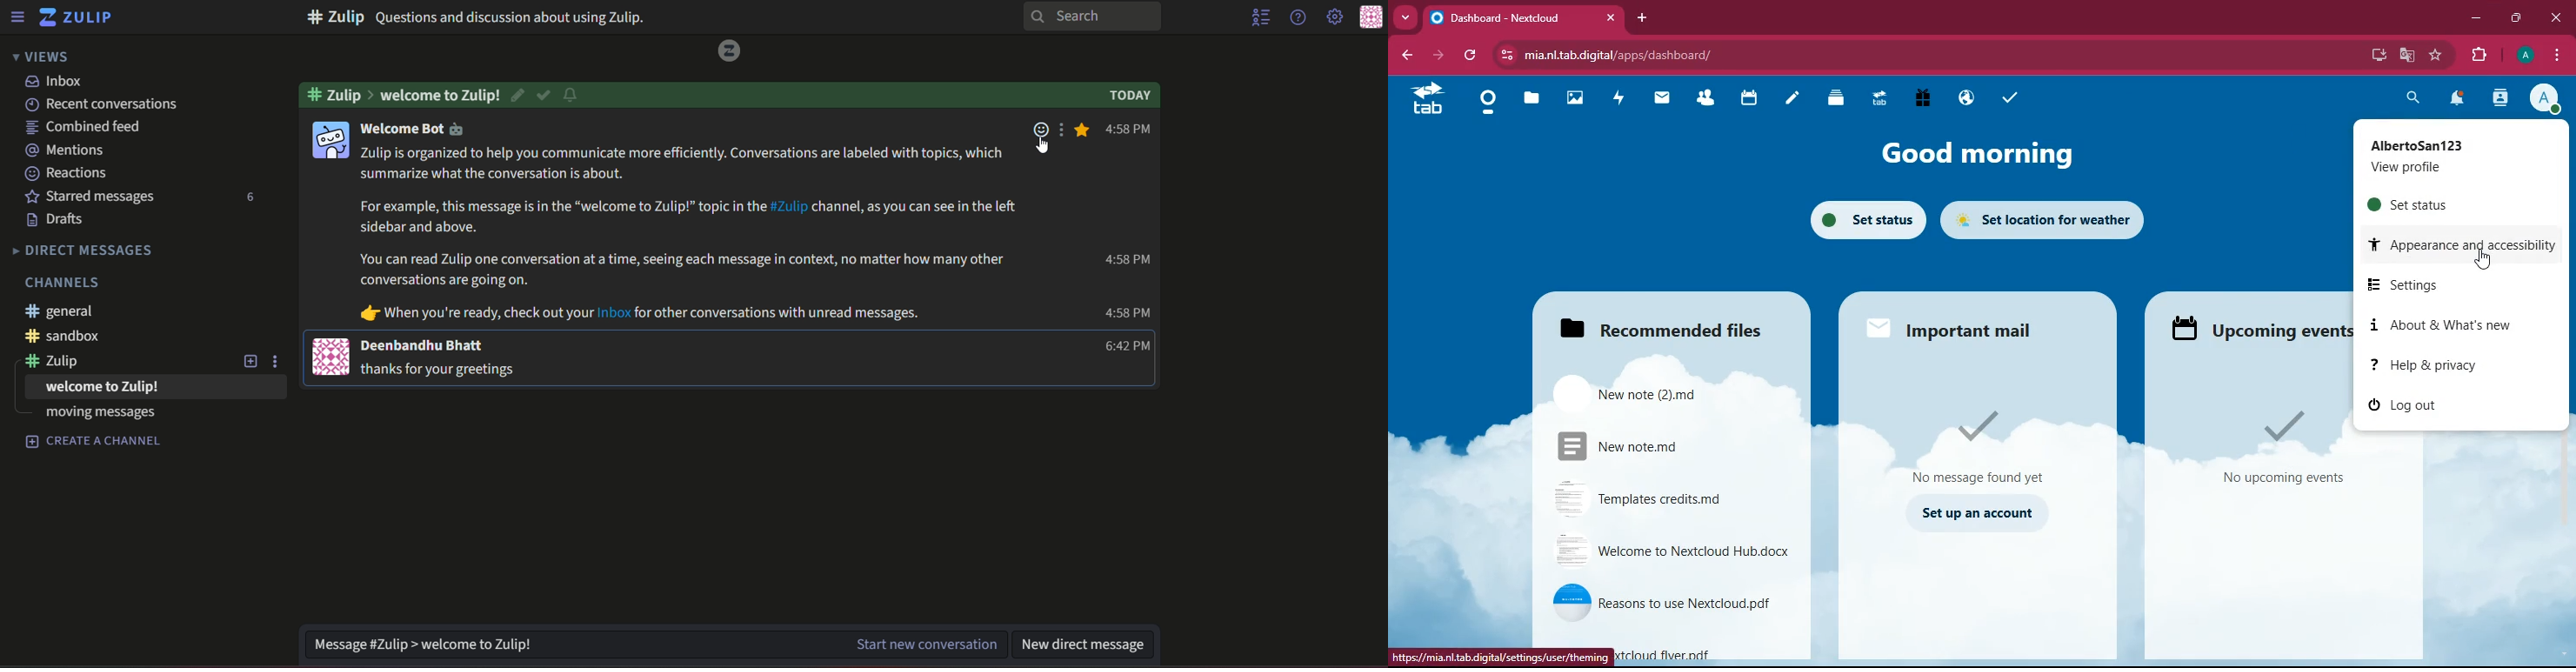  I want to click on calendar, so click(1746, 100).